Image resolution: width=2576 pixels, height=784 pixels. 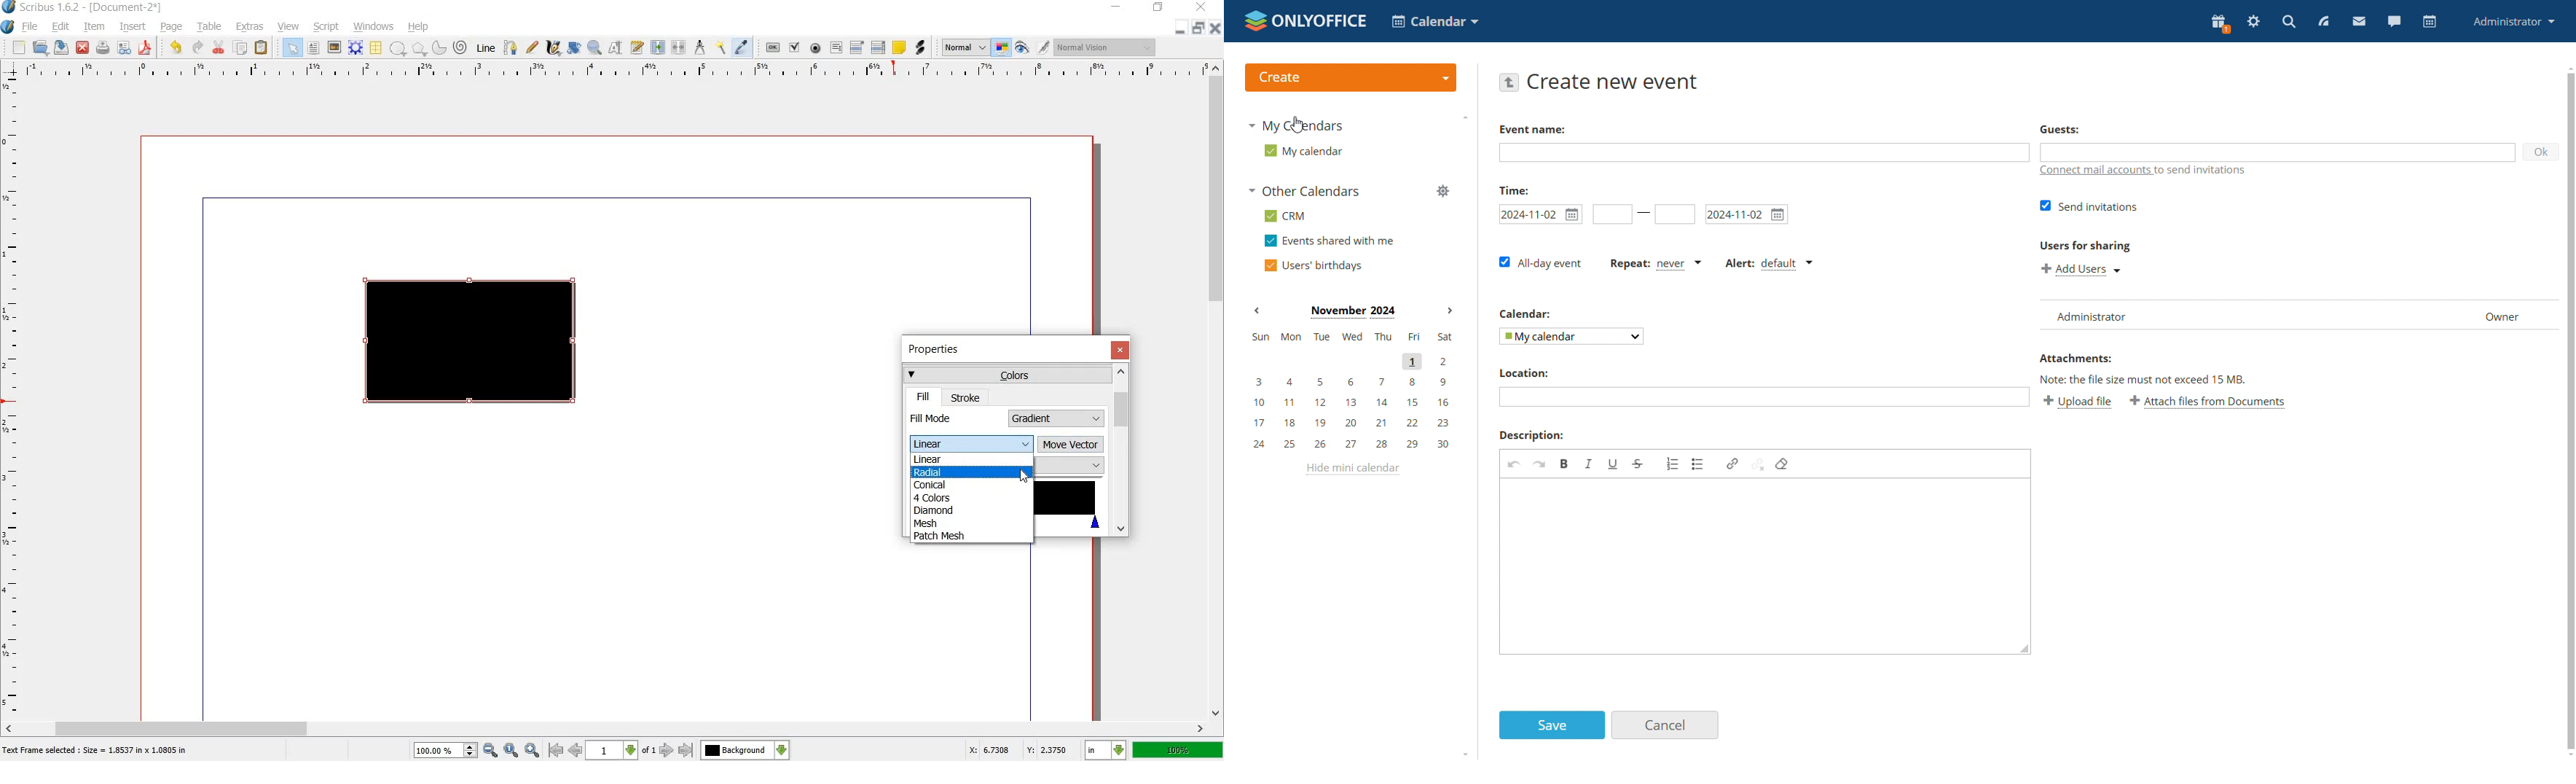 What do you see at coordinates (1044, 48) in the screenshot?
I see `edit in preview mode` at bounding box center [1044, 48].